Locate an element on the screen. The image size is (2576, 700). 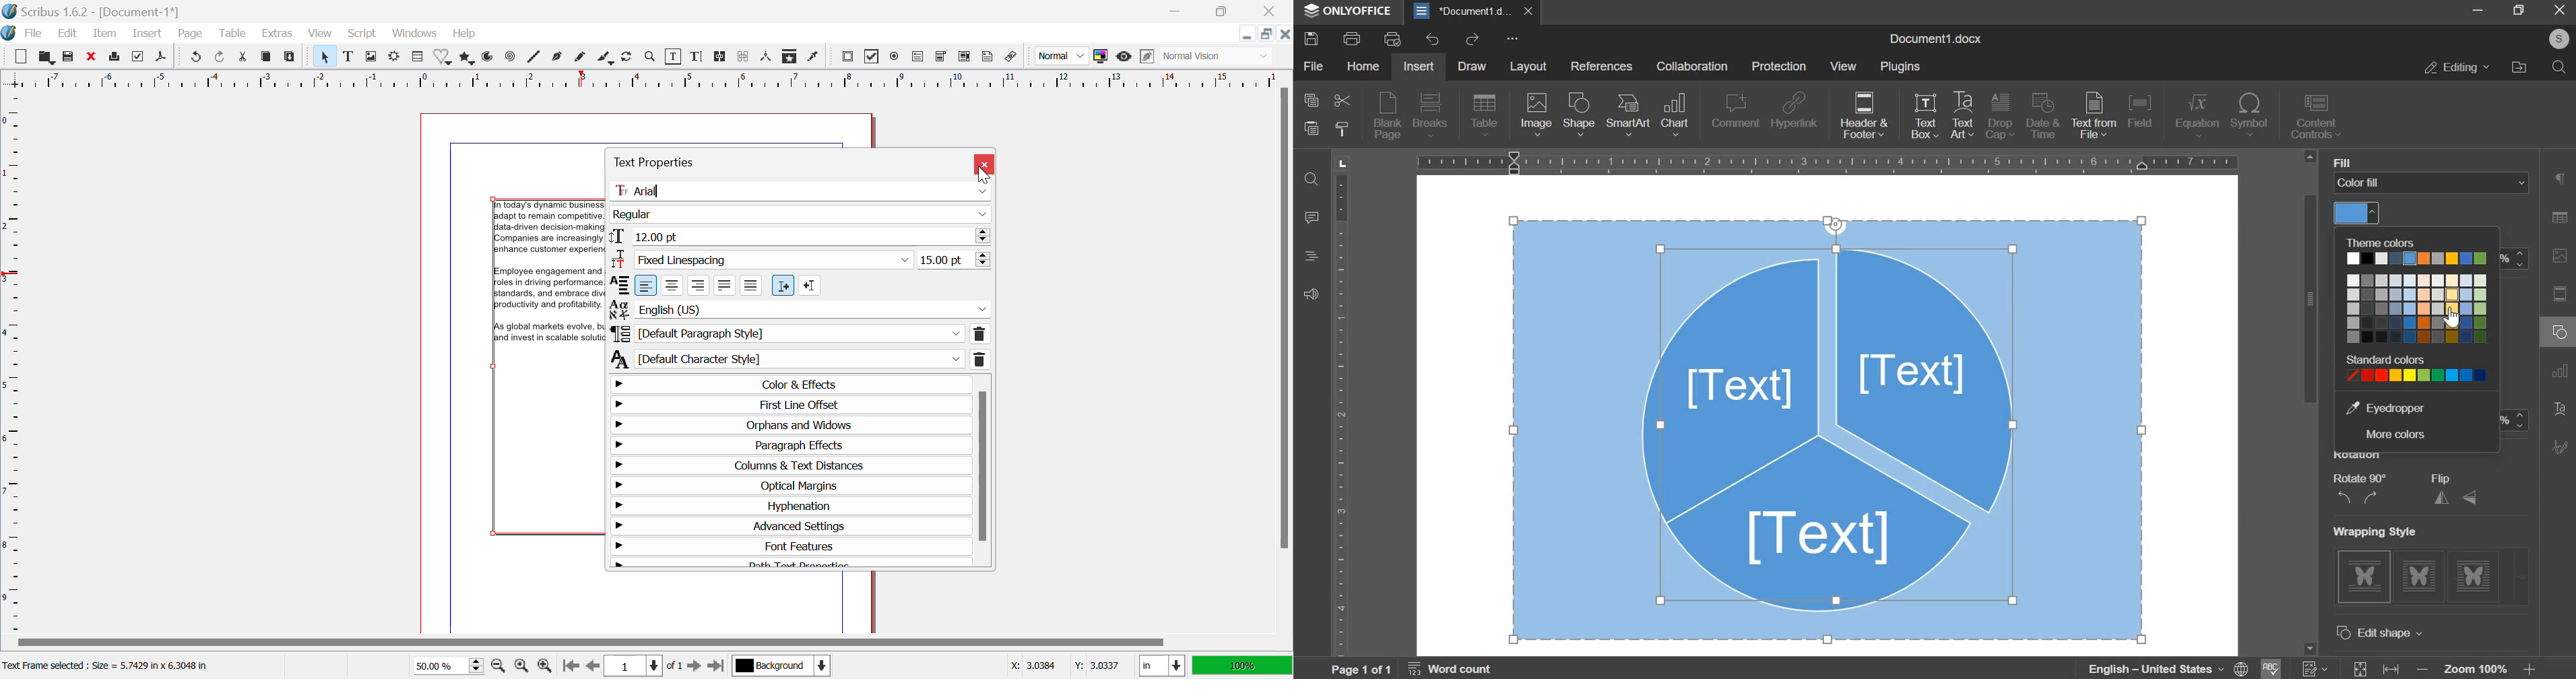
Item is located at coordinates (104, 34).